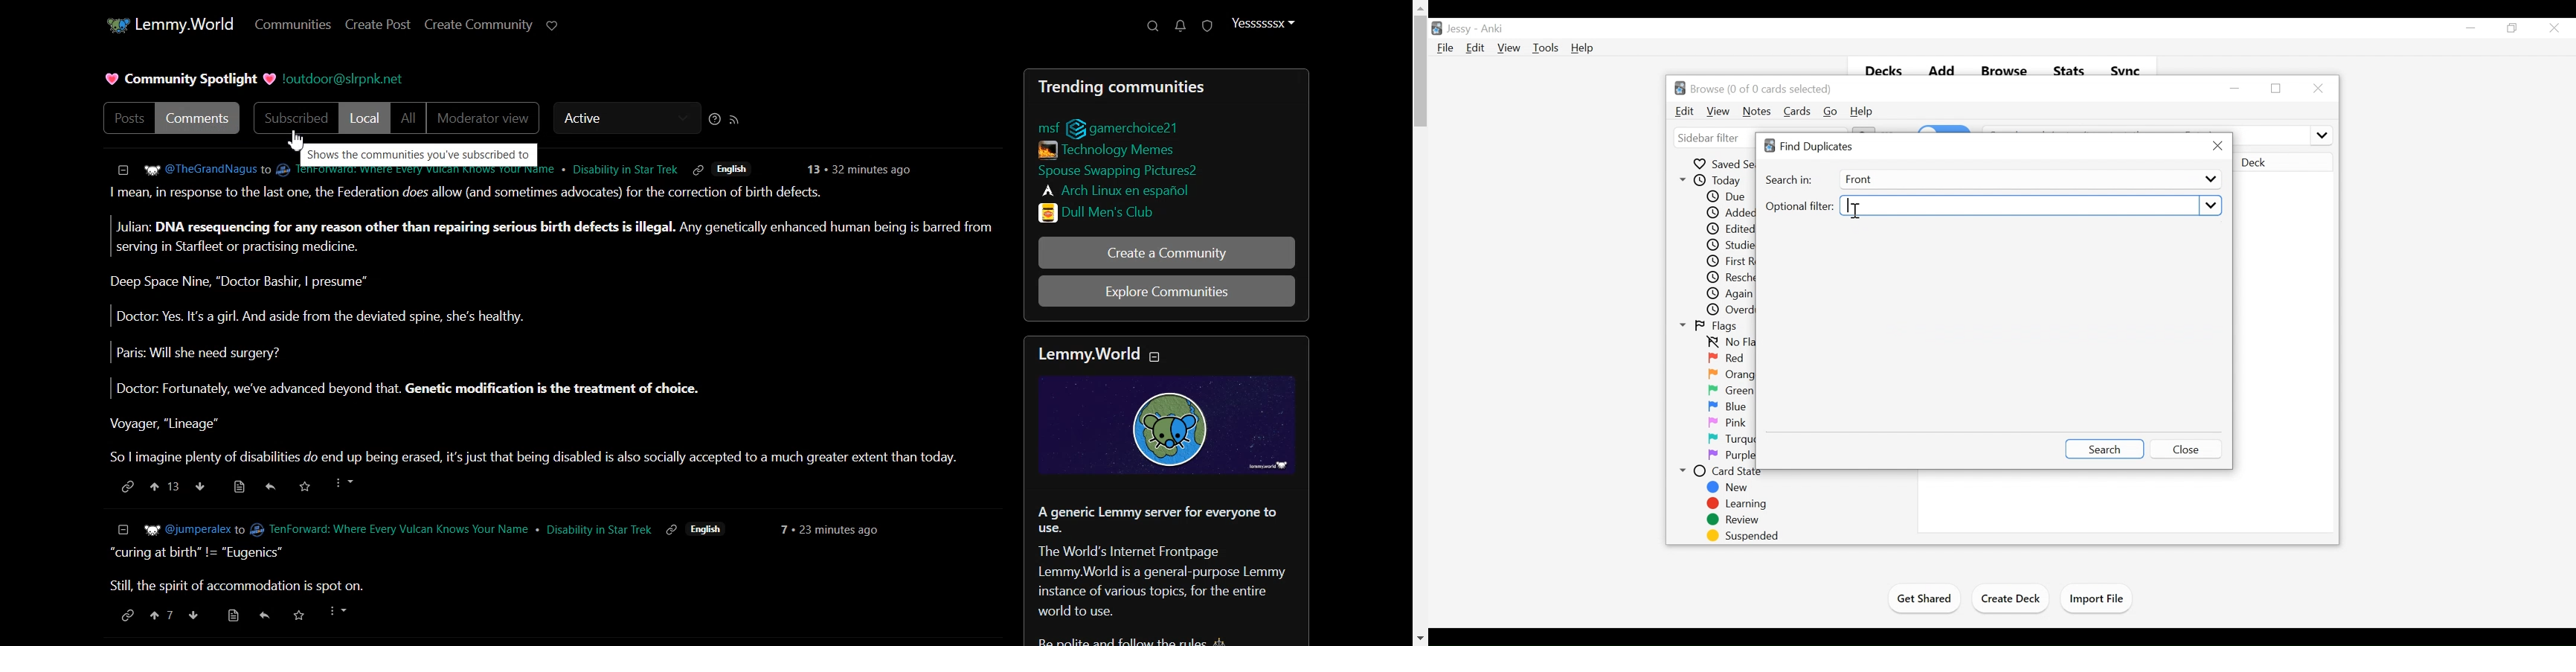  I want to click on Suspended, so click(1740, 536).